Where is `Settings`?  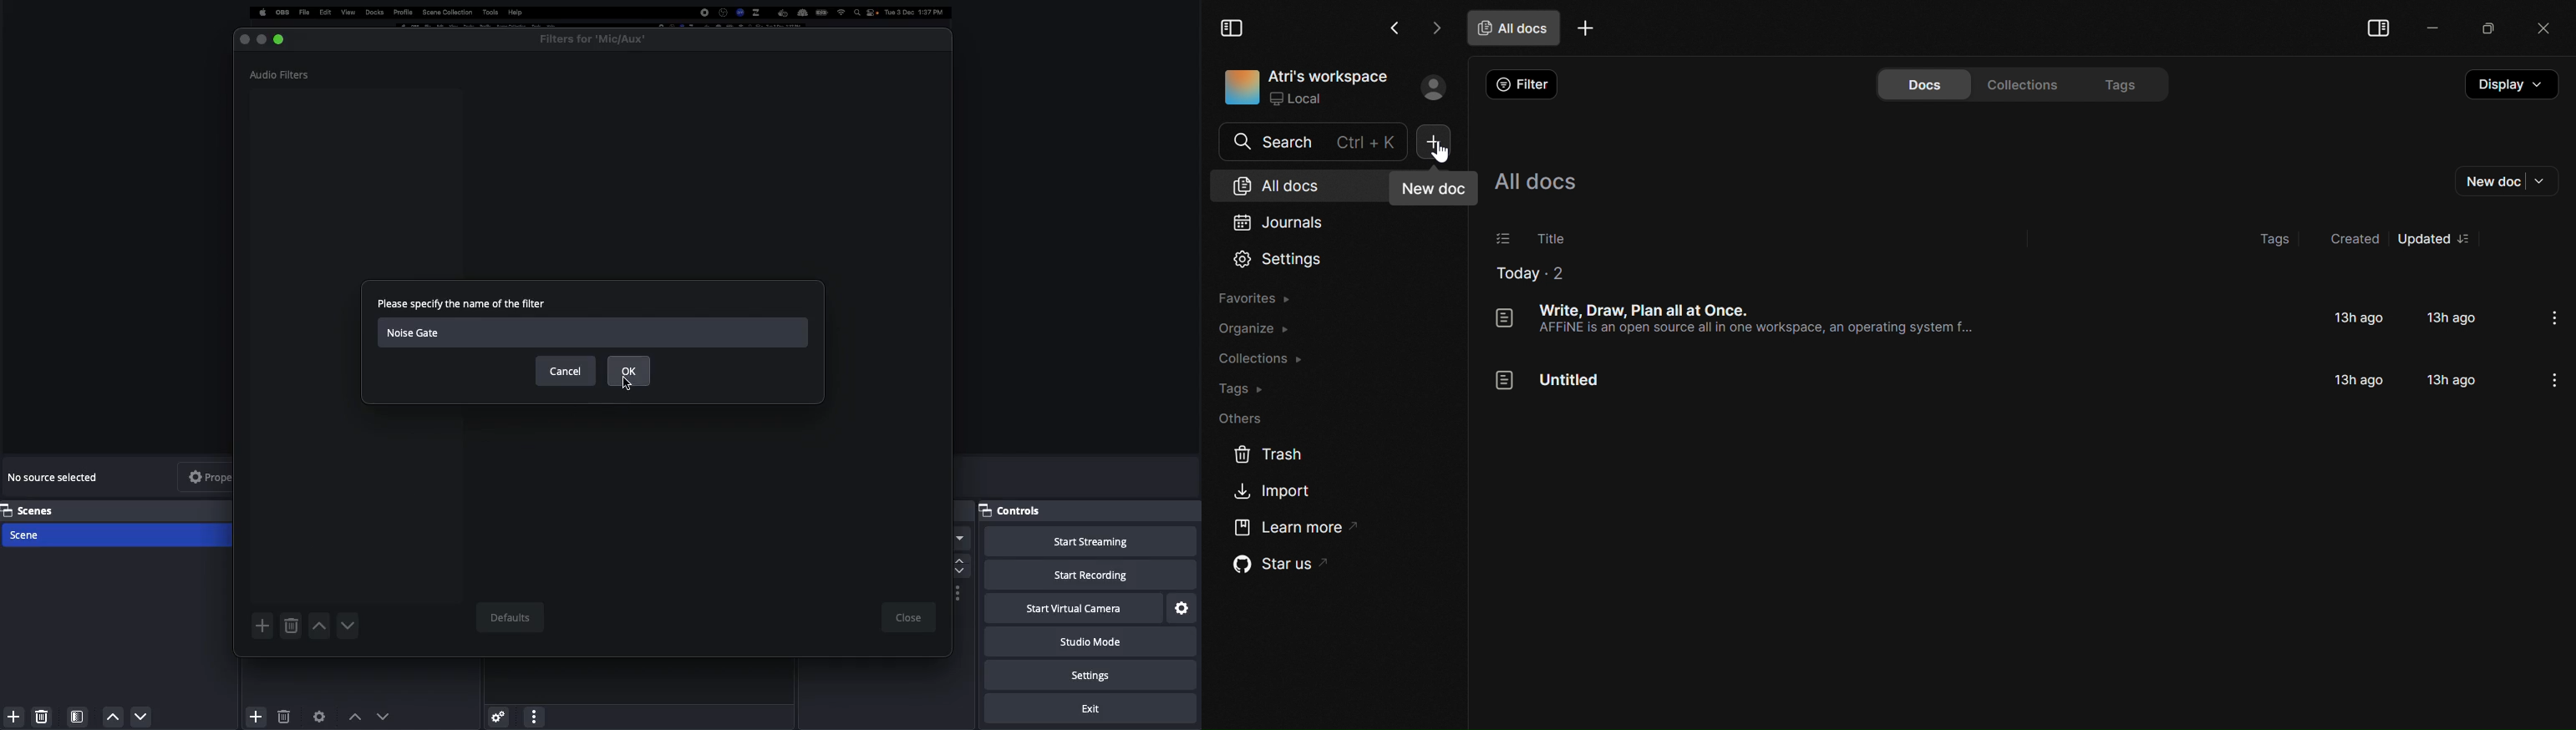
Settings is located at coordinates (1182, 607).